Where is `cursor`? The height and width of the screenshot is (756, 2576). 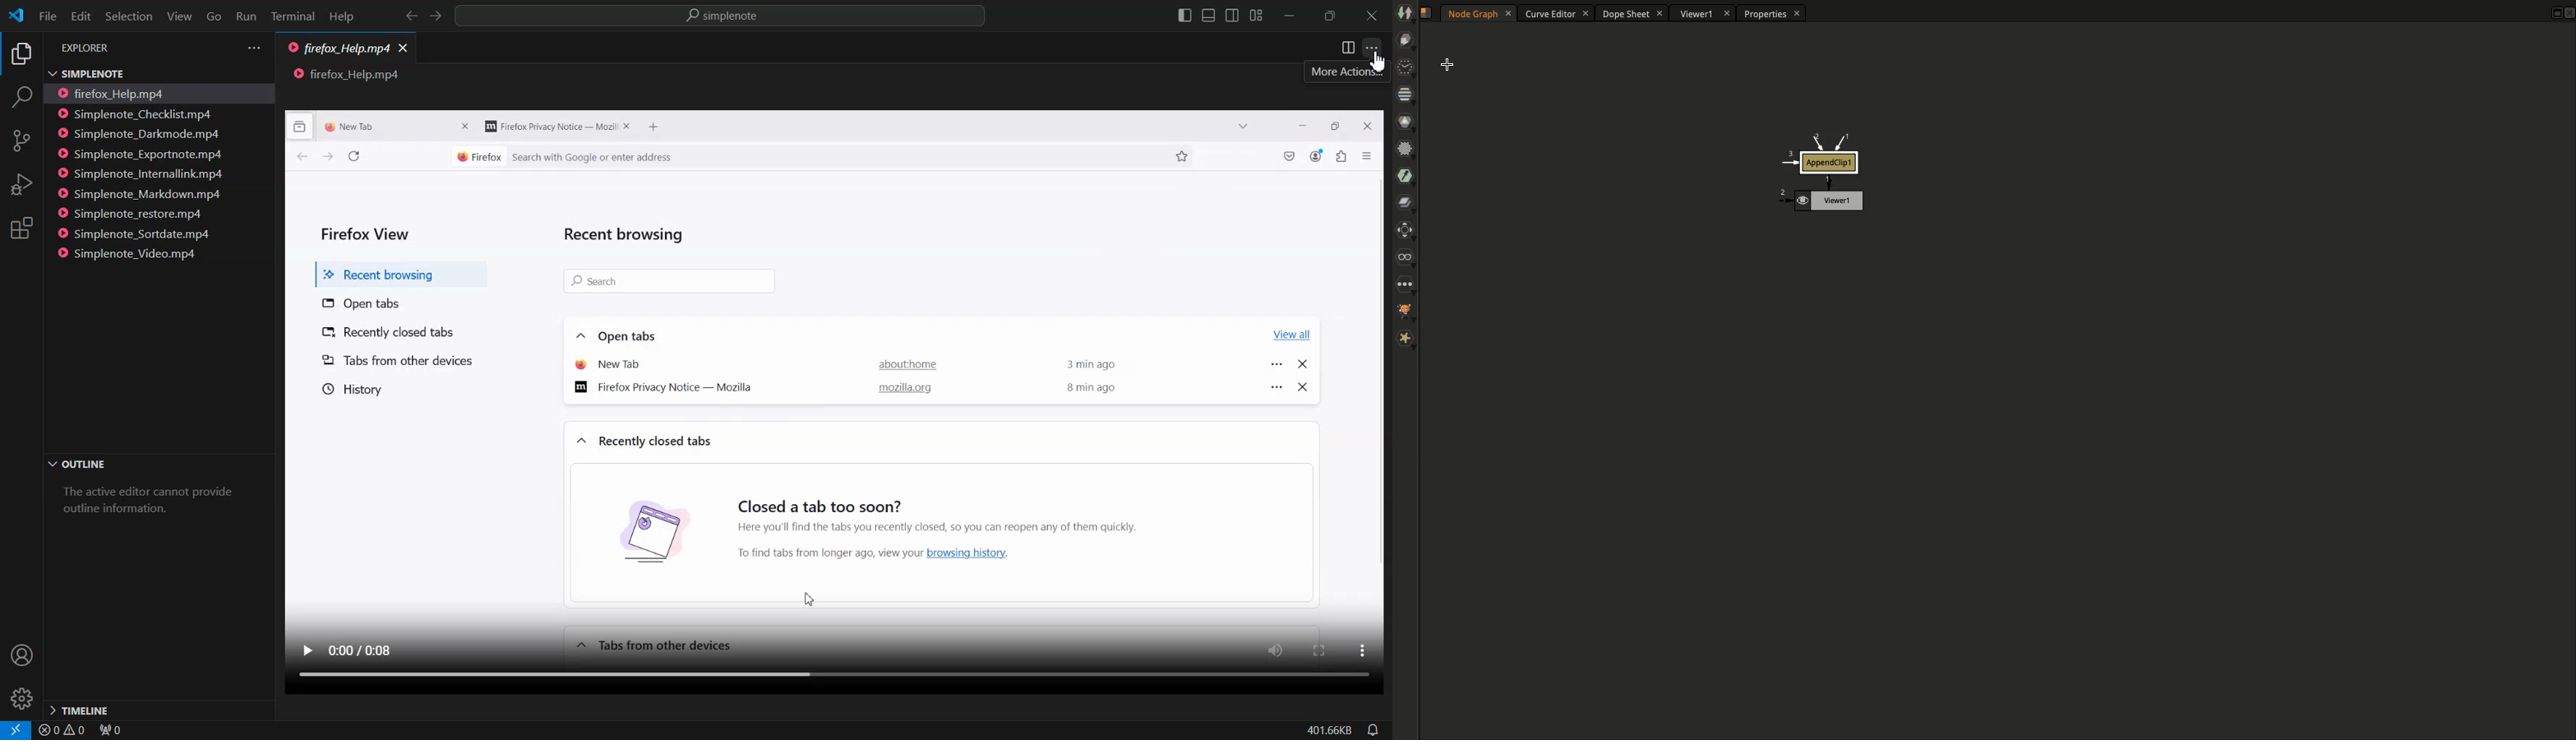 cursor is located at coordinates (808, 594).